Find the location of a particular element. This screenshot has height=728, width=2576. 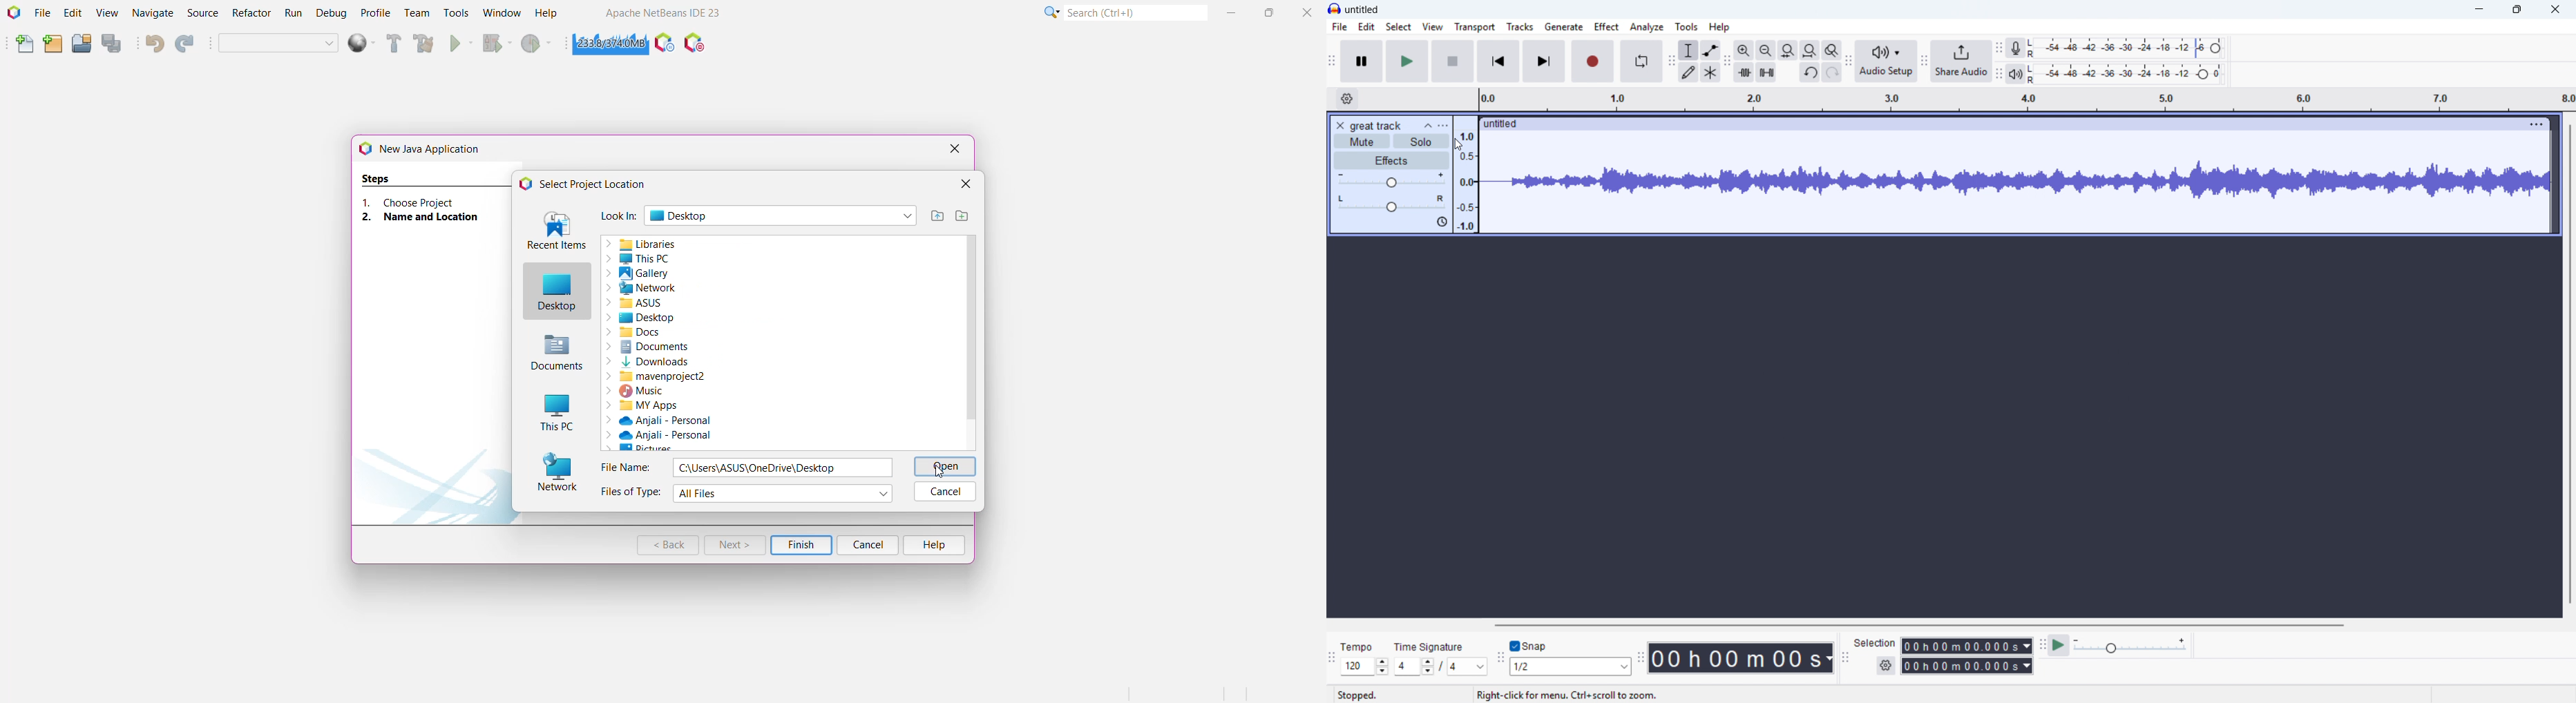

Horizontal scroll bar is located at coordinates (2021, 626).